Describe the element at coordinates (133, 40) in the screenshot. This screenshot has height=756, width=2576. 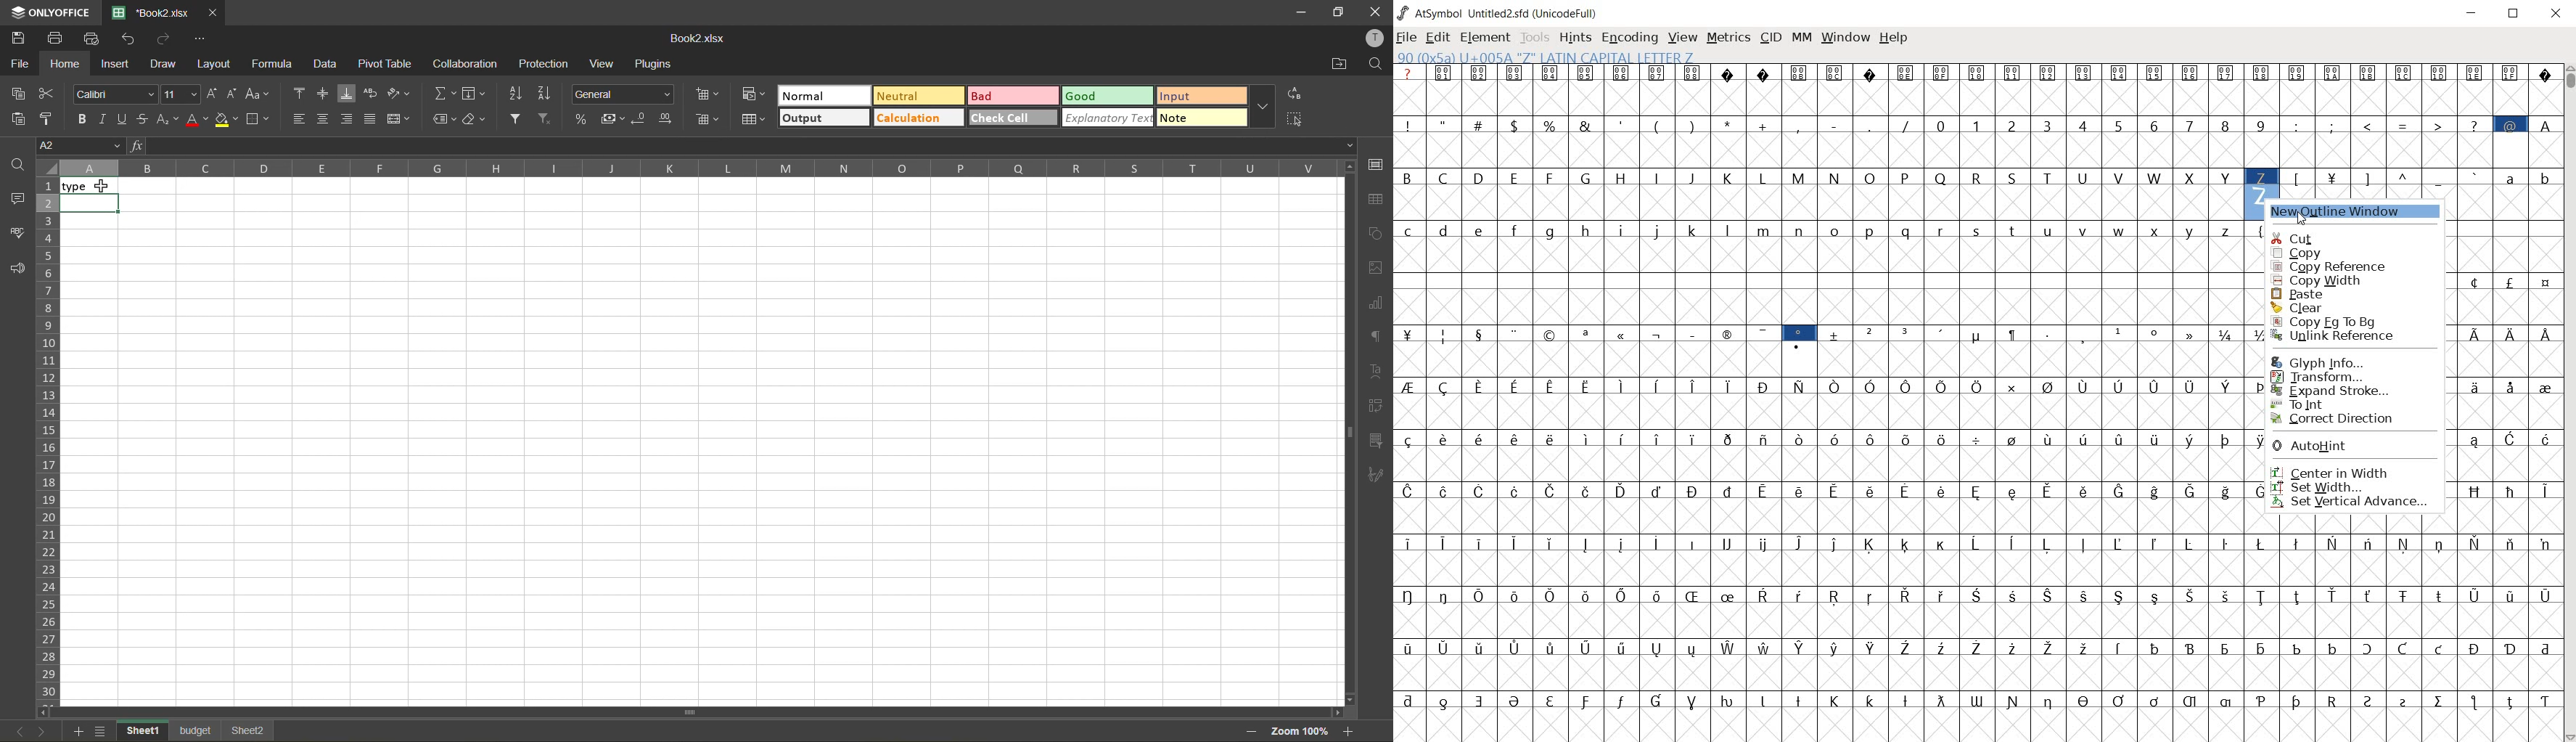
I see `undo` at that location.